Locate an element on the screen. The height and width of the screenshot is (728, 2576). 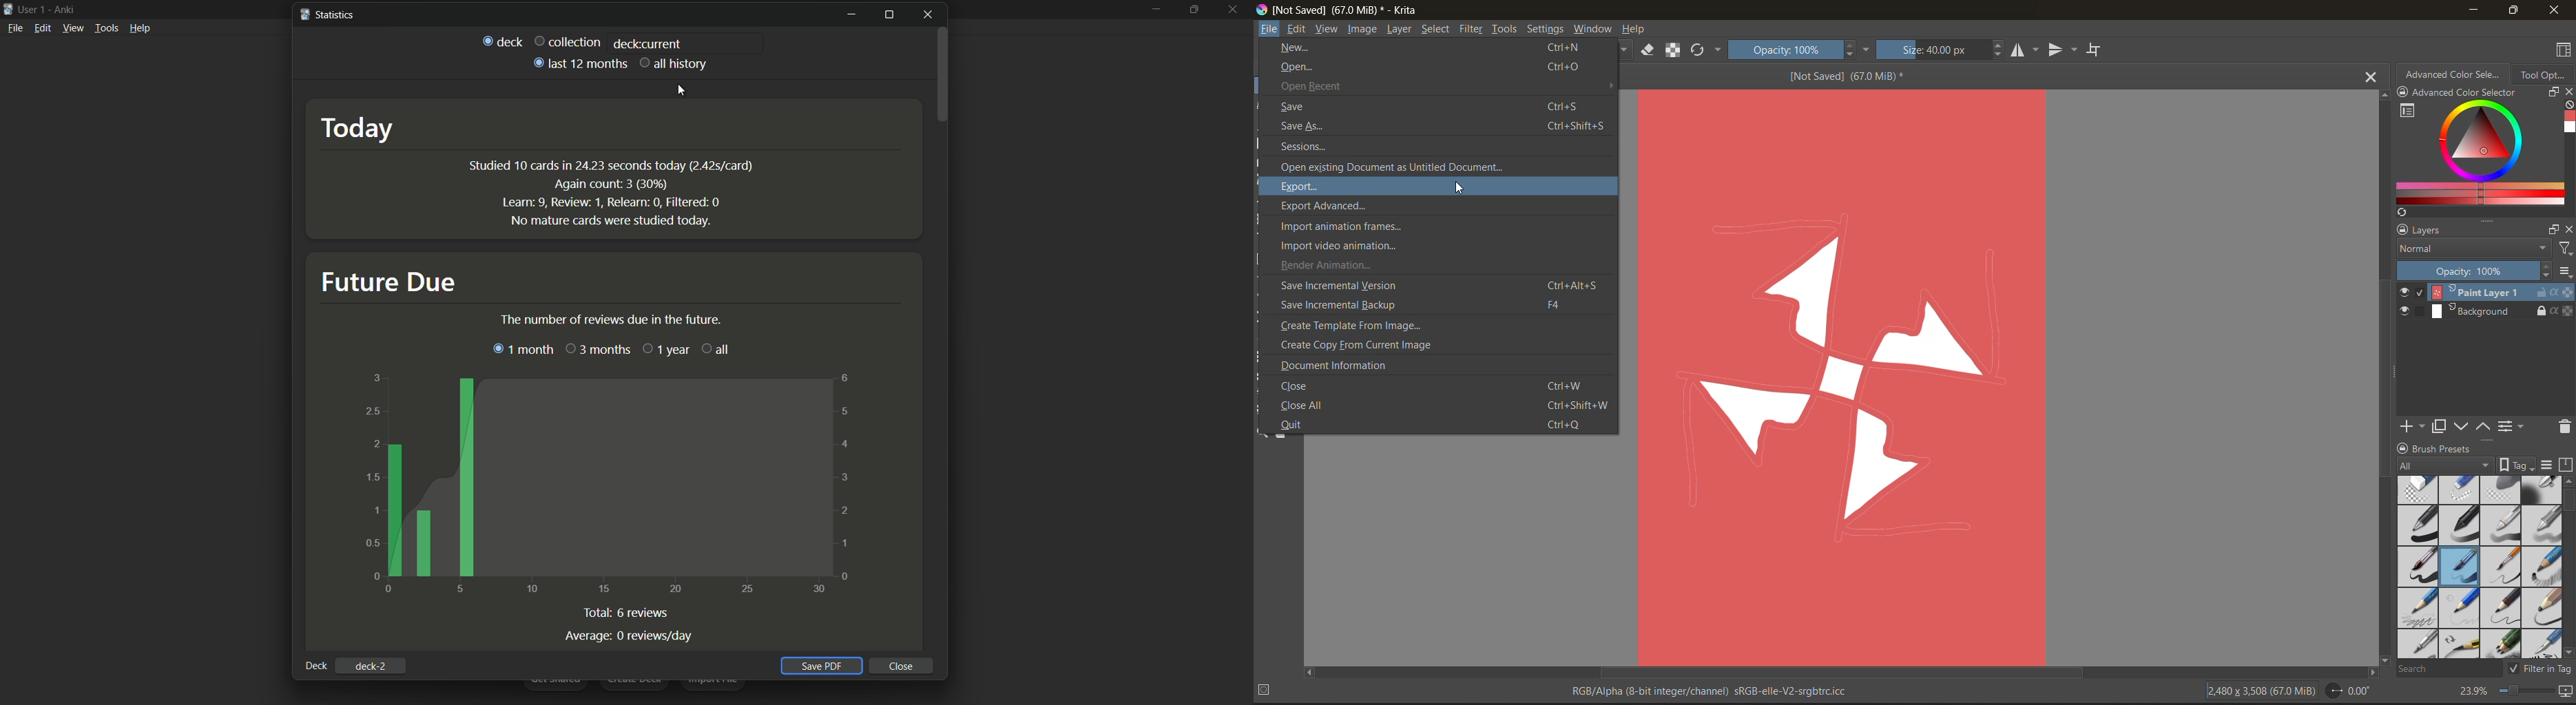
3 months is located at coordinates (598, 349).